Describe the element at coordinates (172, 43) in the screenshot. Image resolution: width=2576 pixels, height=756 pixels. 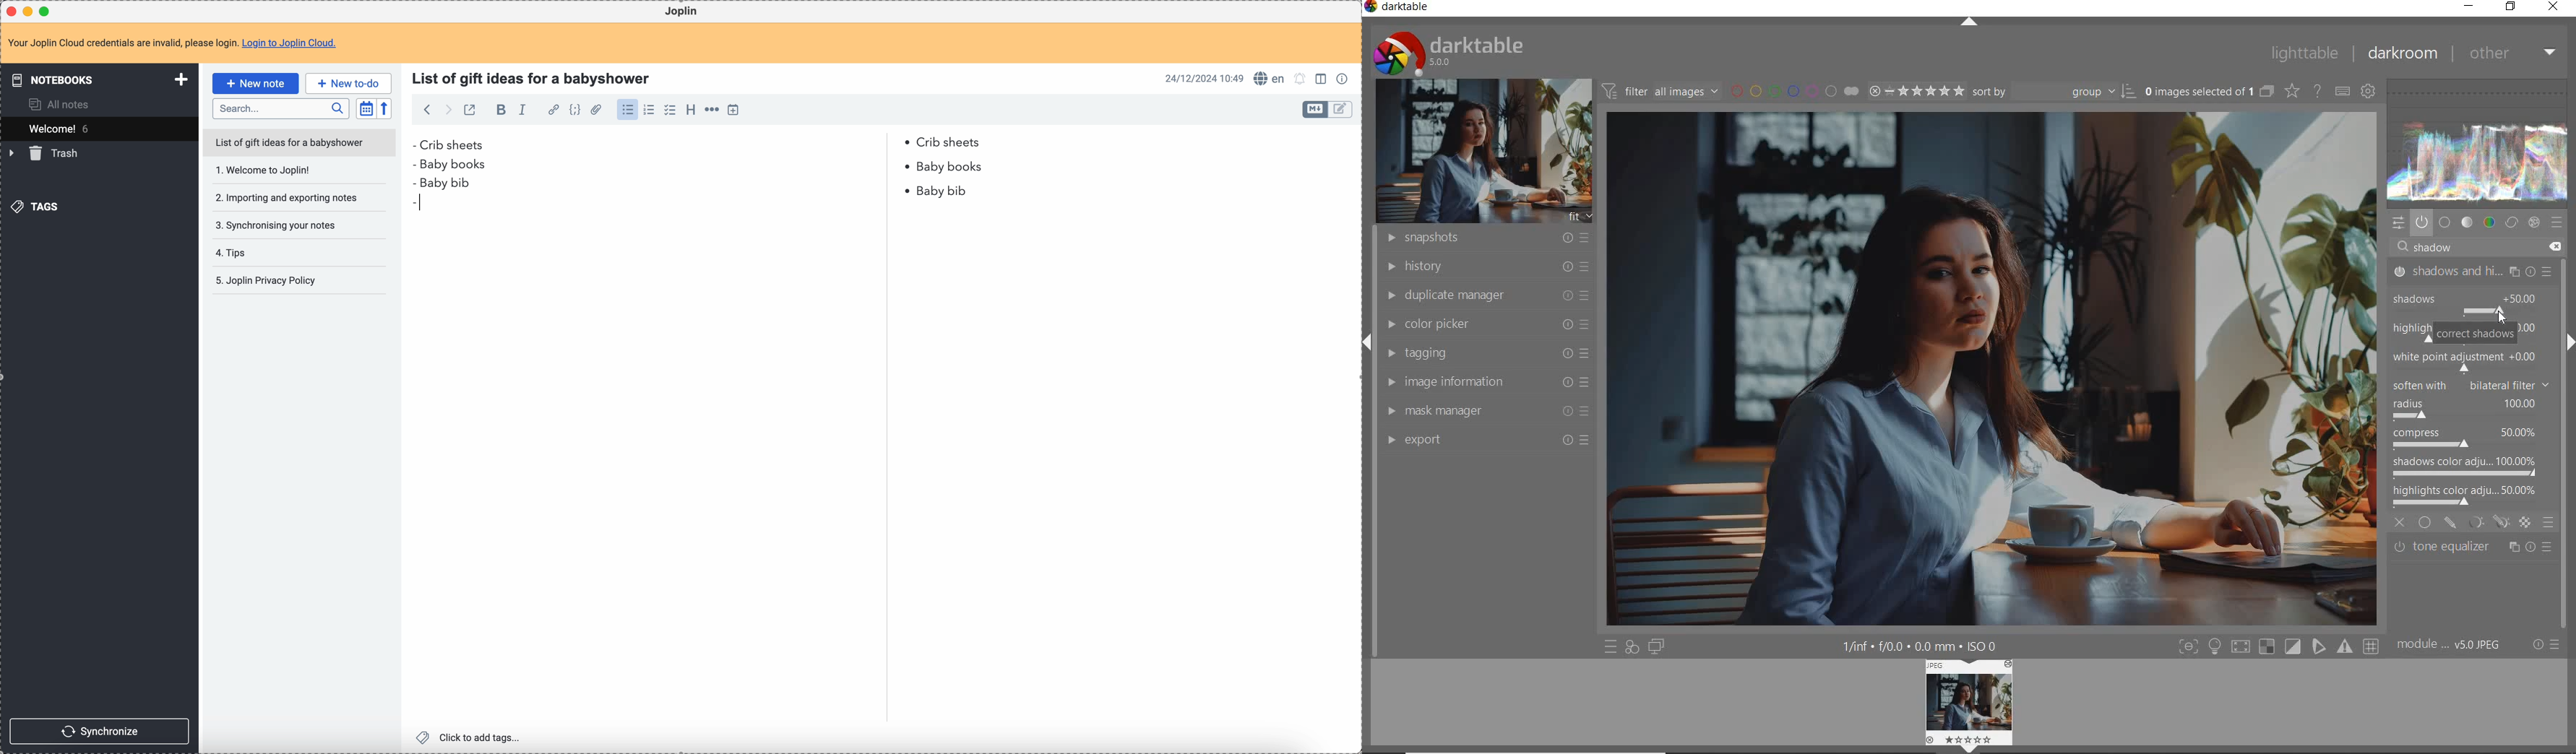
I see `note` at that location.